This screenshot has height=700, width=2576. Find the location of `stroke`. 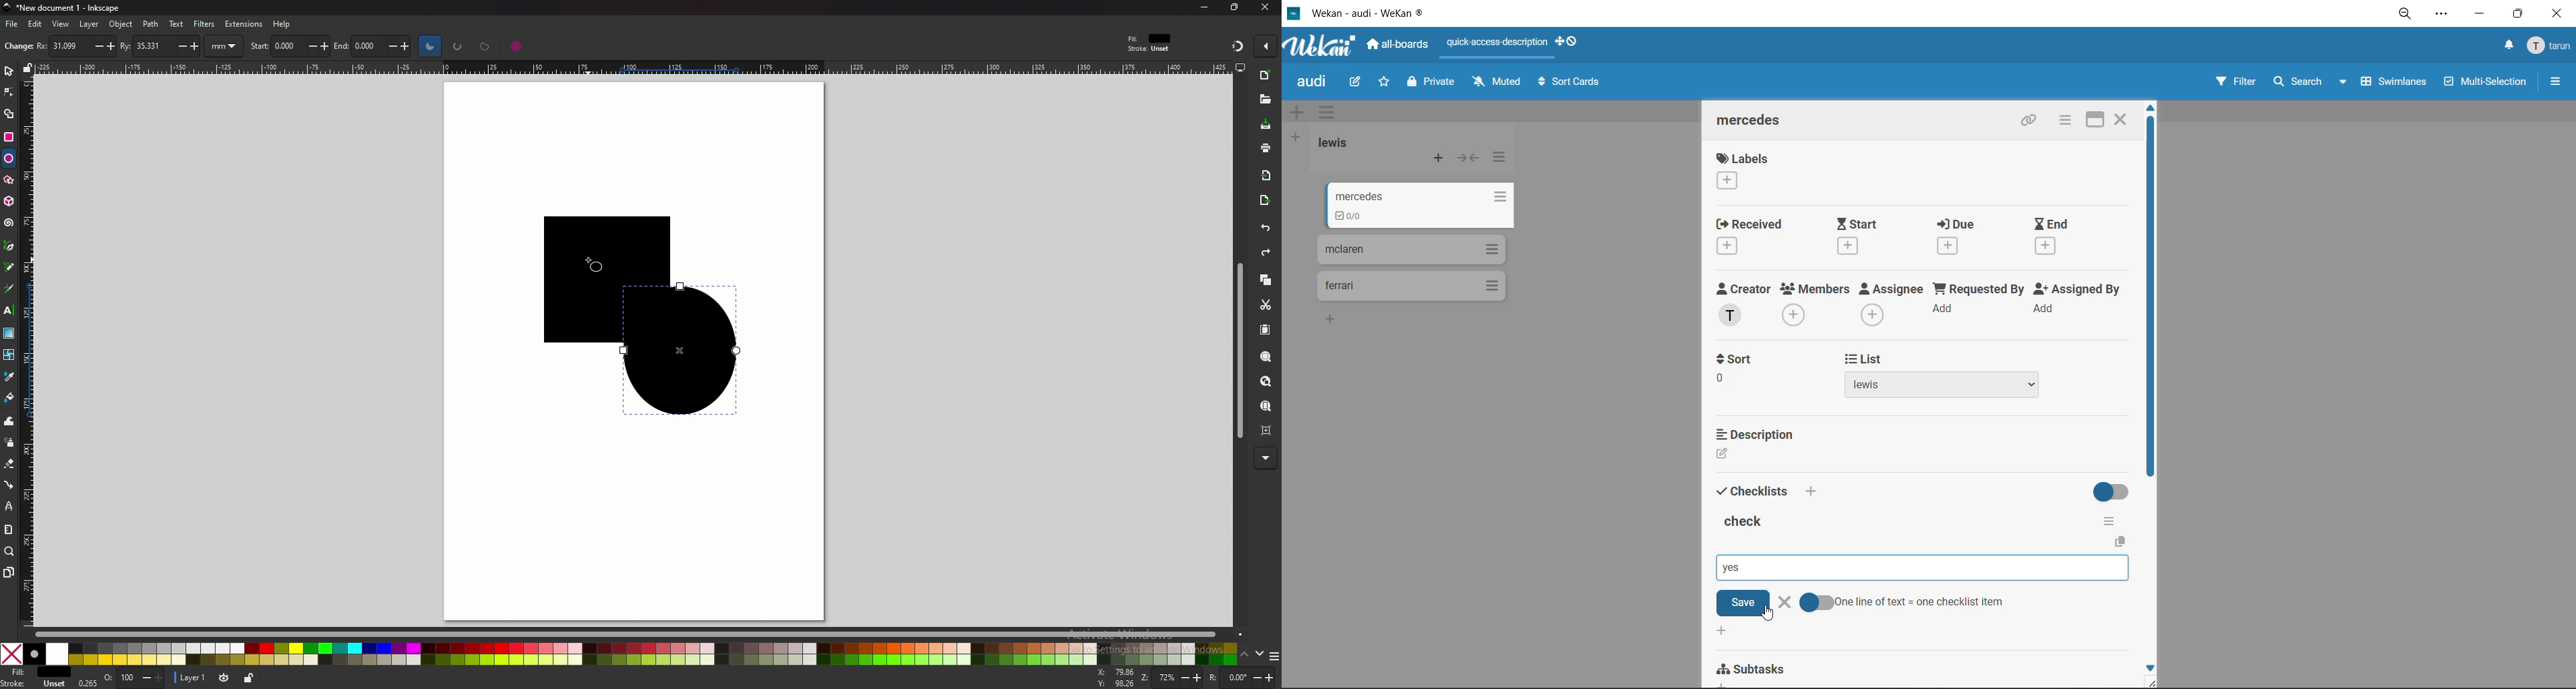

stroke is located at coordinates (35, 684).